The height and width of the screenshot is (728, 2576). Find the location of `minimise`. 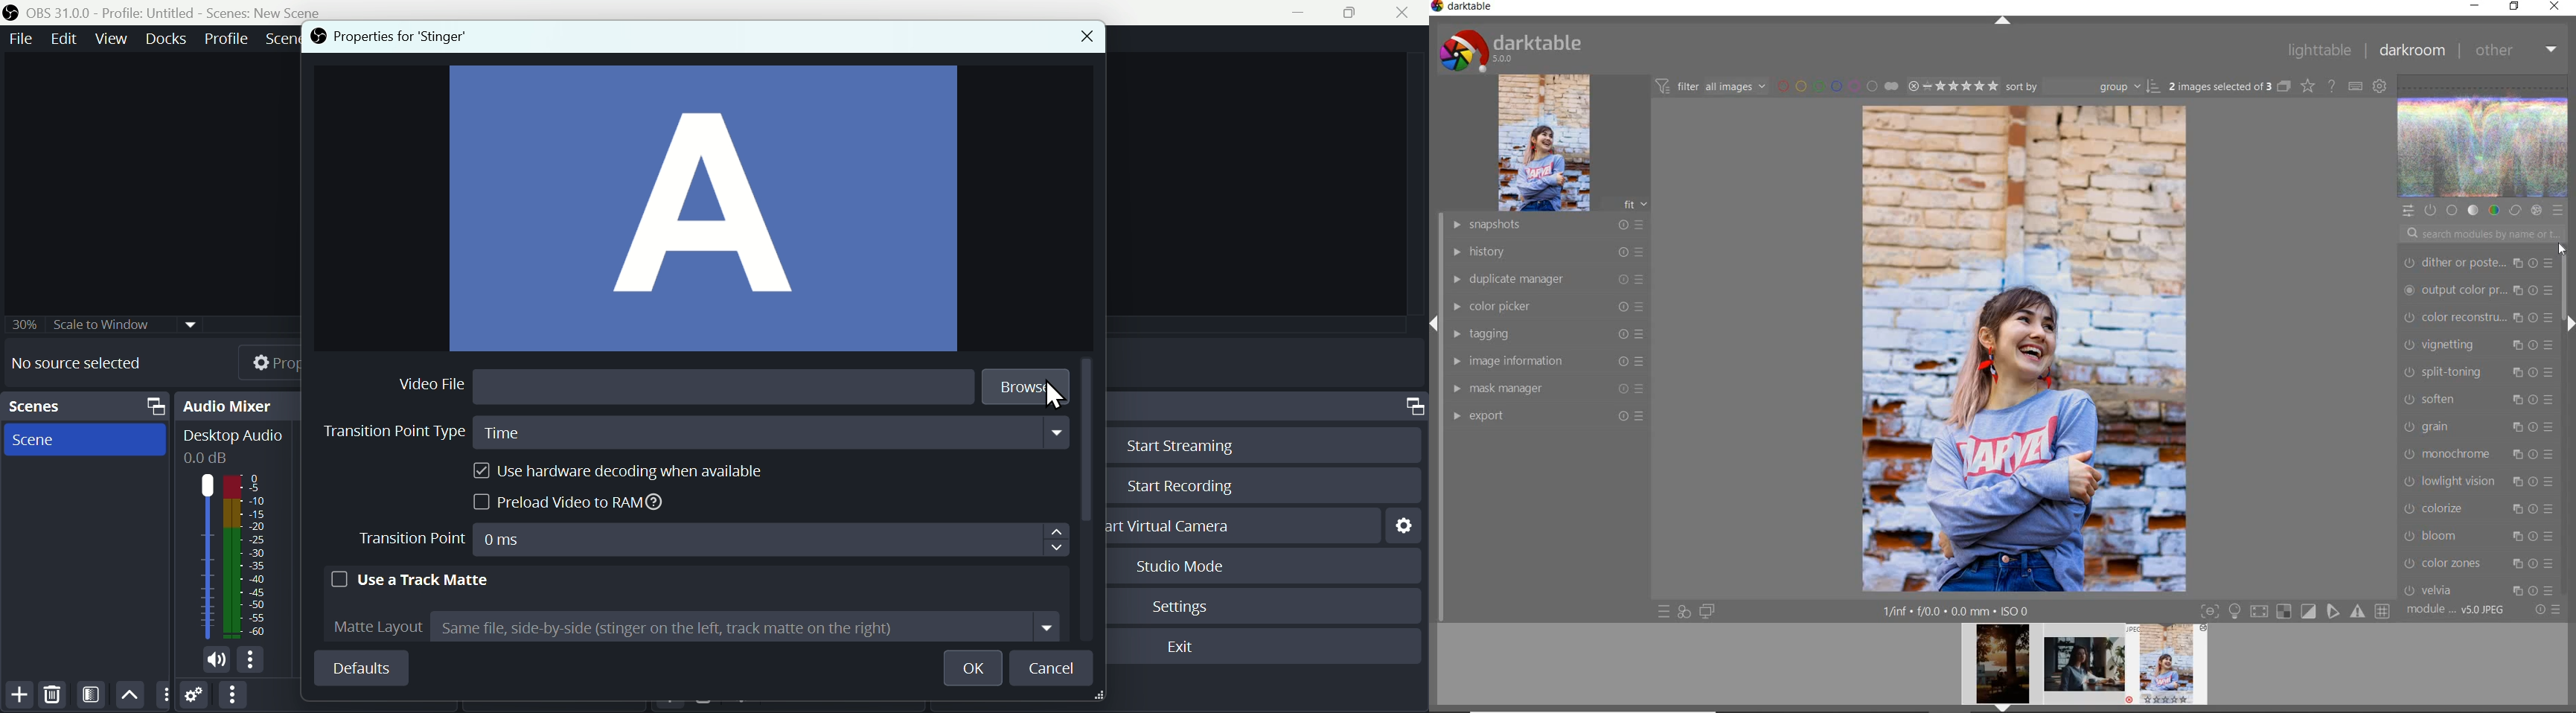

minimise is located at coordinates (1303, 13).